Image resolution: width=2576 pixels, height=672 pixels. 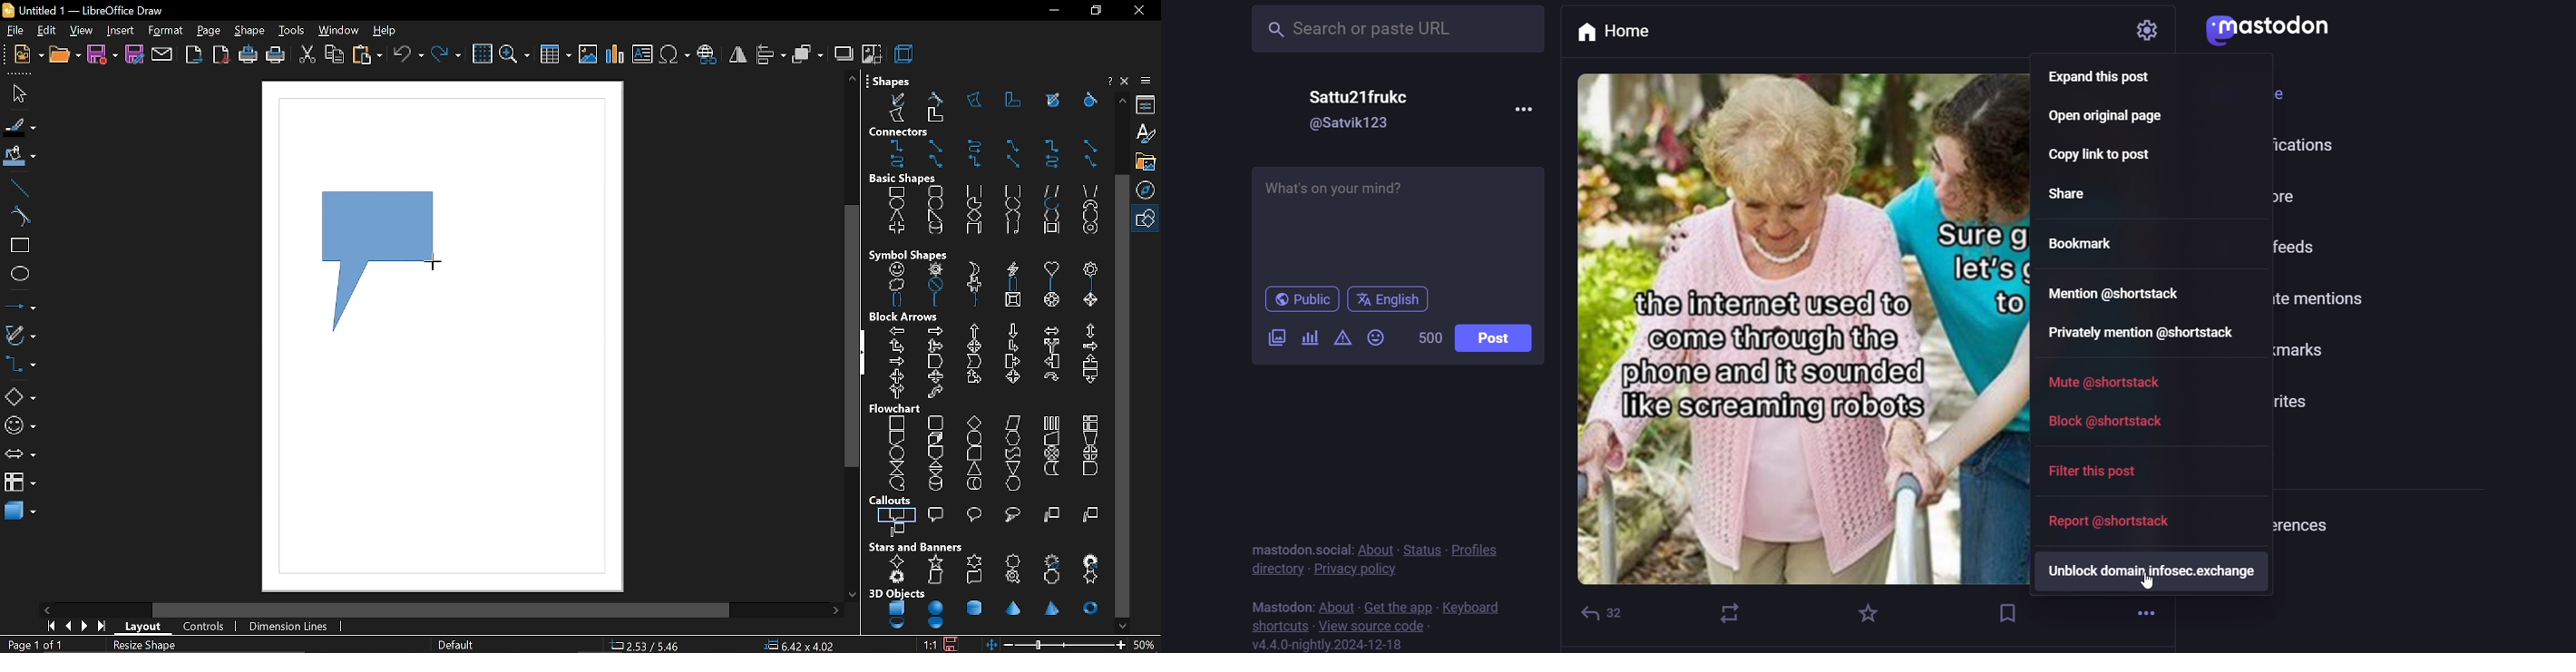 What do you see at coordinates (1013, 437) in the screenshot?
I see `preparation` at bounding box center [1013, 437].